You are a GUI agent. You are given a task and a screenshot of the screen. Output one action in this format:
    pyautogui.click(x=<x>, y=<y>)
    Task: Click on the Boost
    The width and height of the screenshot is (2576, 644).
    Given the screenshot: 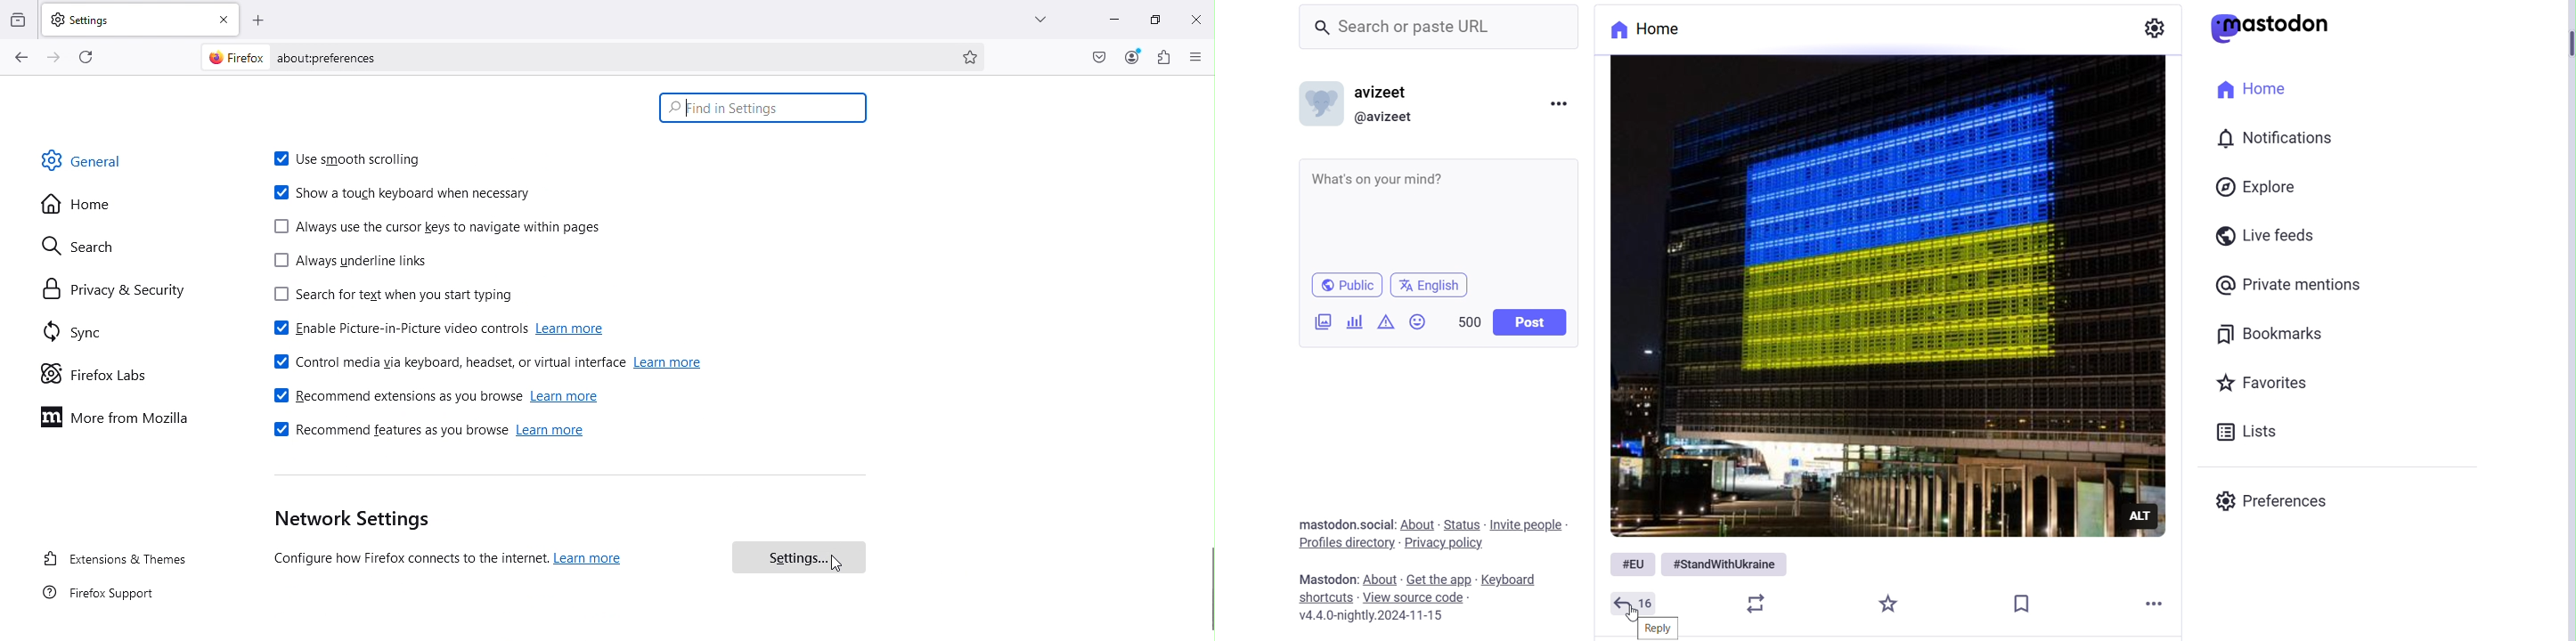 What is the action you would take?
    pyautogui.click(x=1761, y=603)
    